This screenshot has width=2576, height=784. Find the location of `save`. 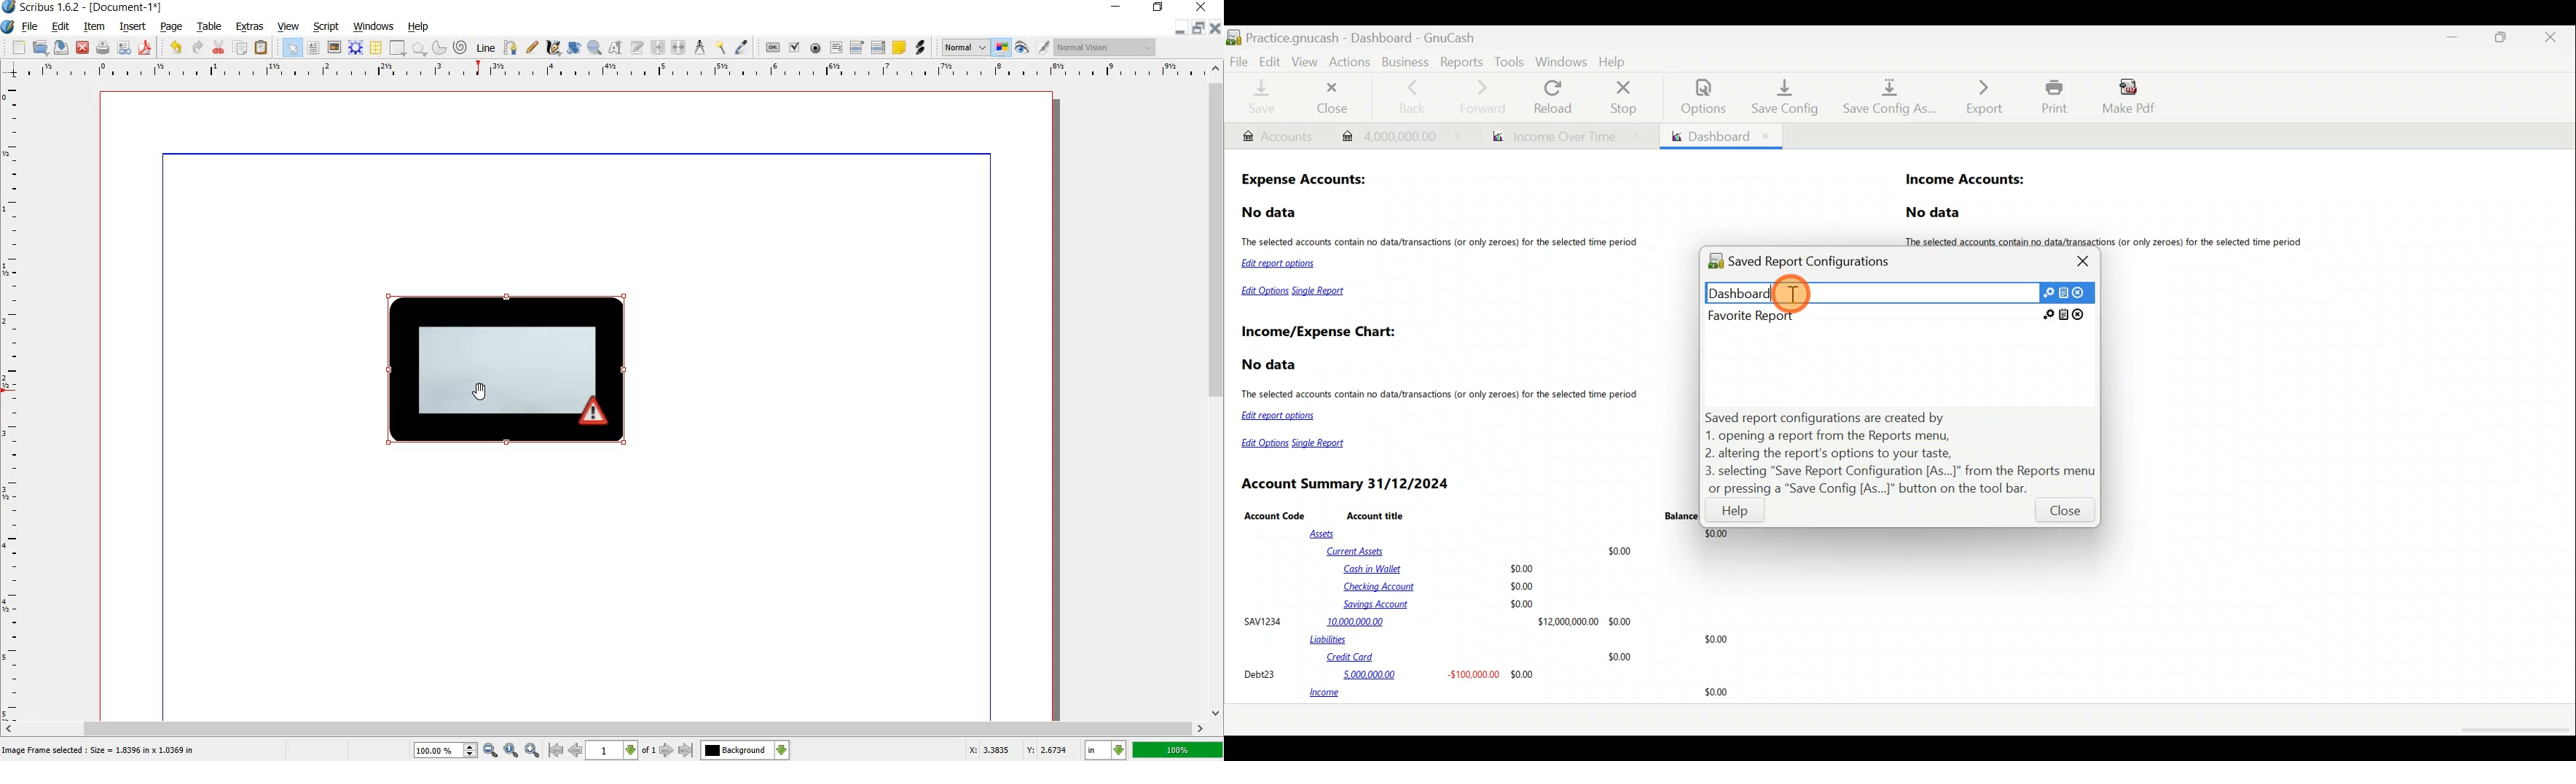

save is located at coordinates (61, 49).